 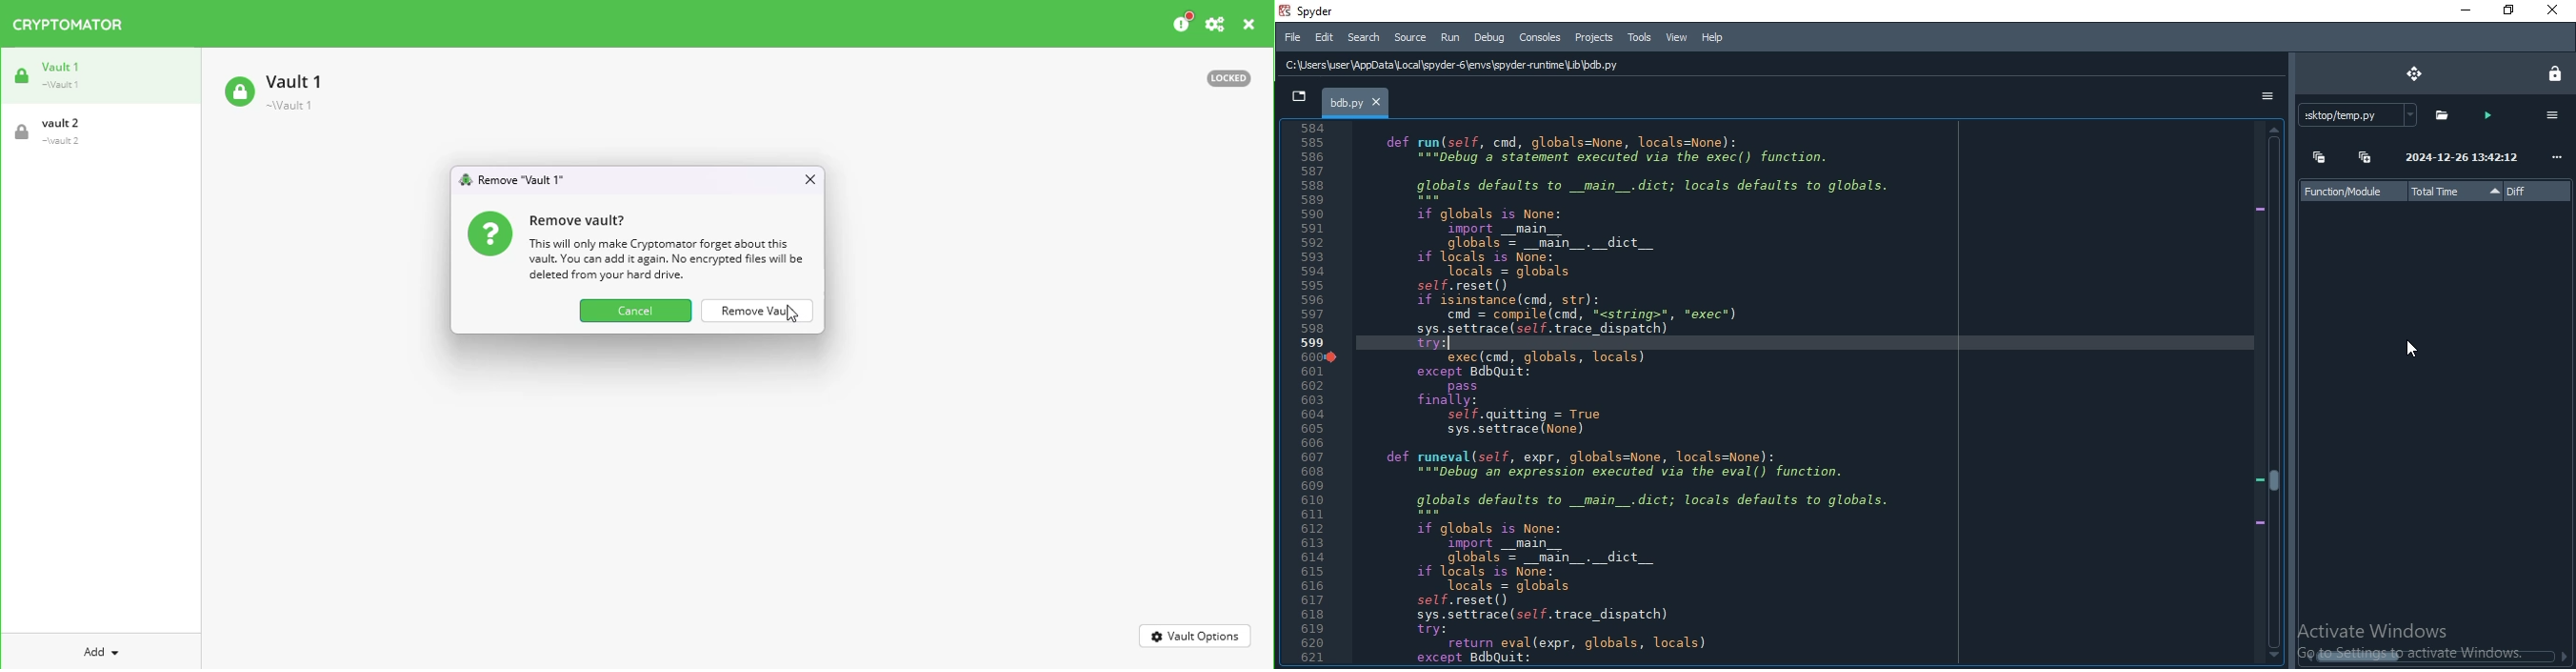 I want to click on file folder, so click(x=2444, y=118).